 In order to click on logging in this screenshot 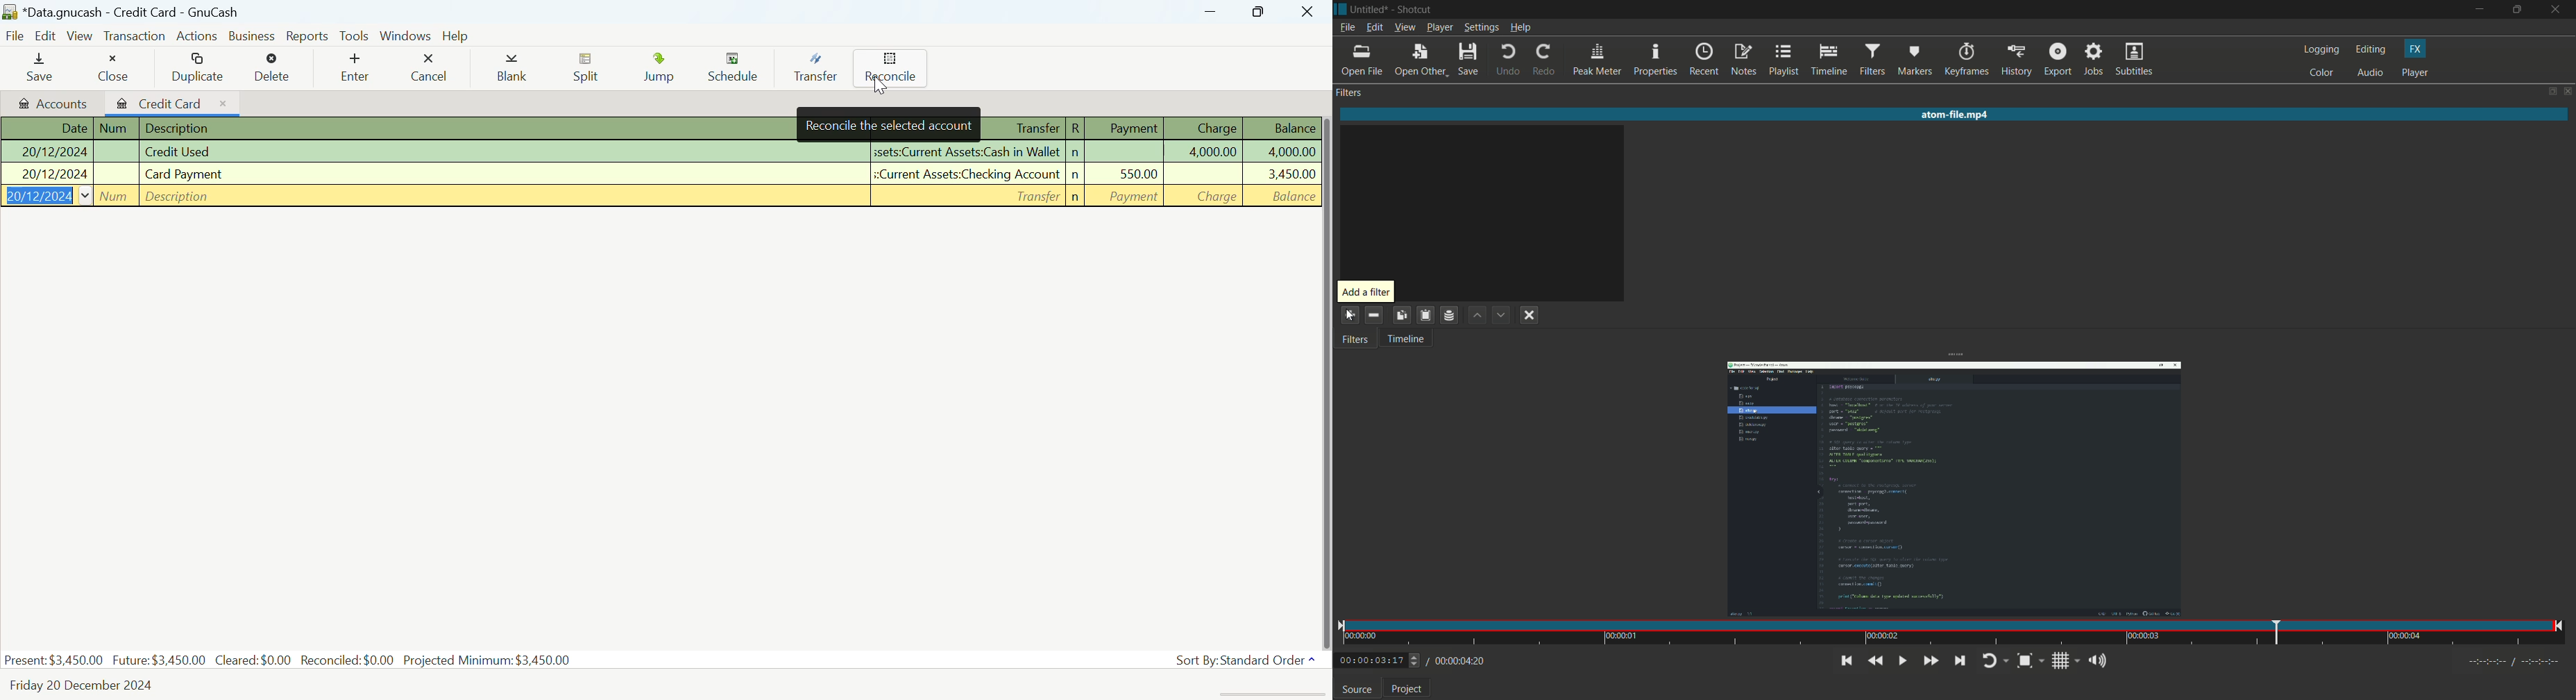, I will do `click(2323, 50)`.